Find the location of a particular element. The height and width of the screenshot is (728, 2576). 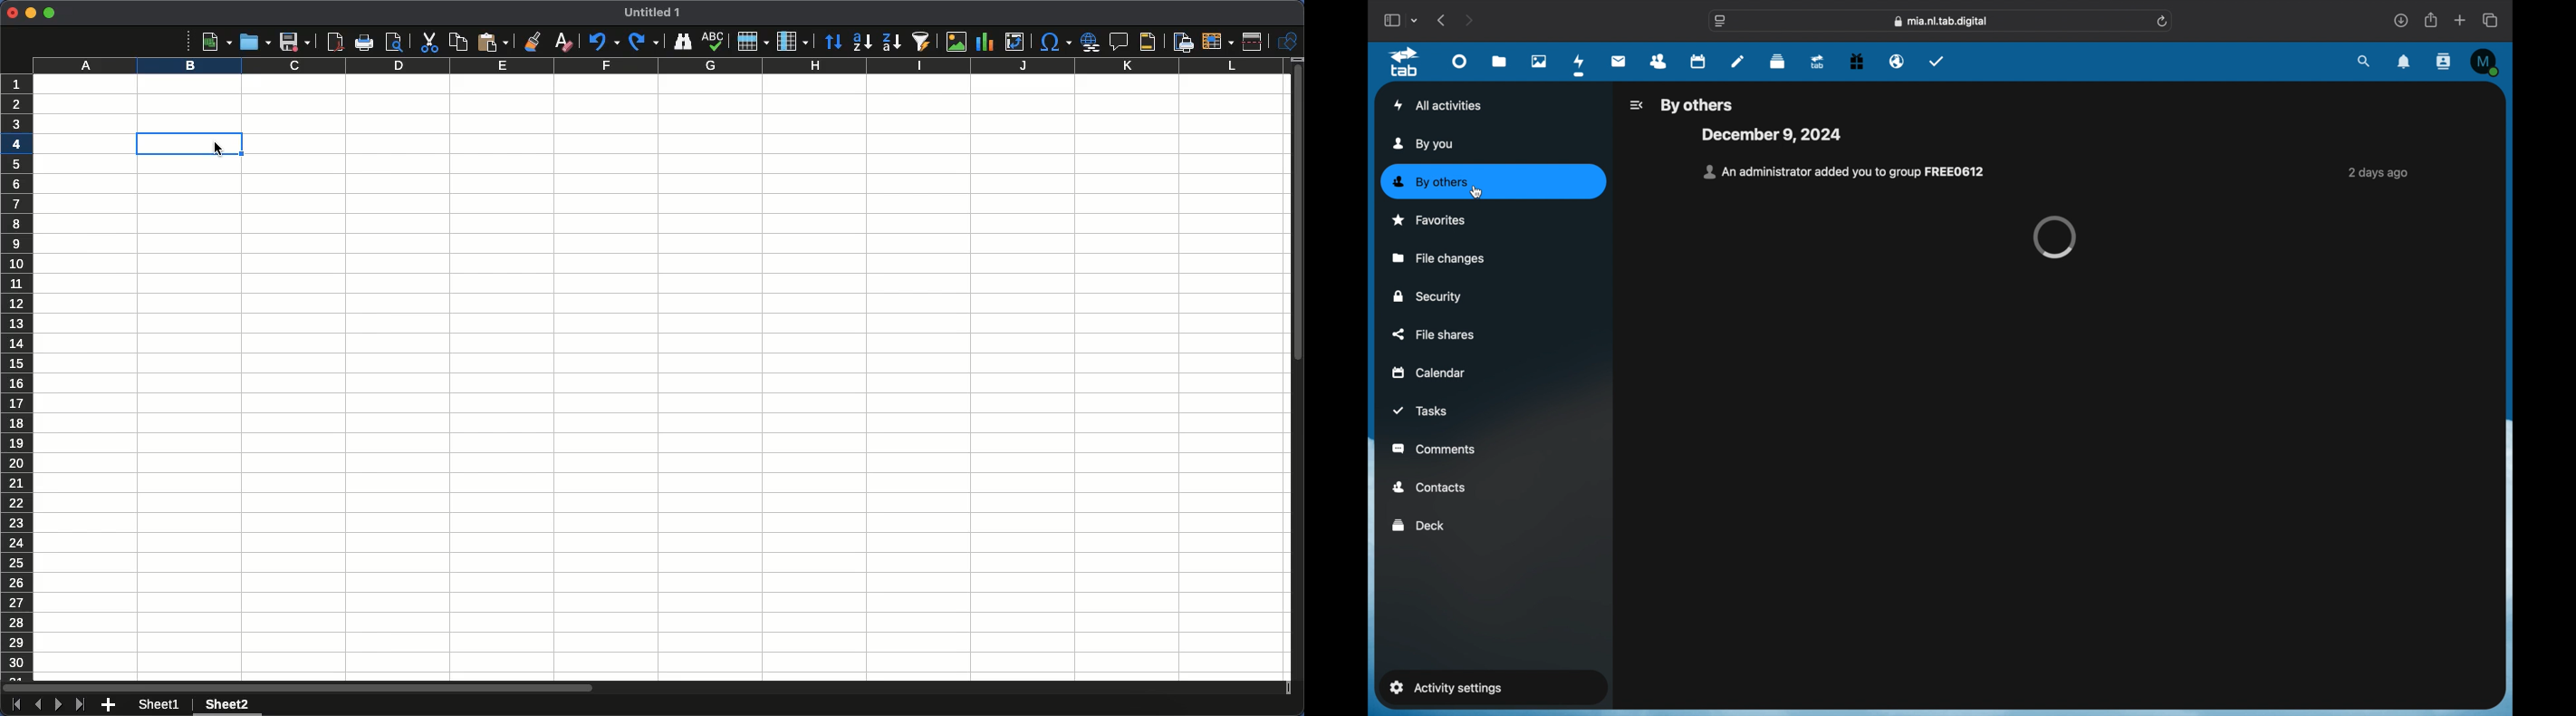

Descending is located at coordinates (890, 43).